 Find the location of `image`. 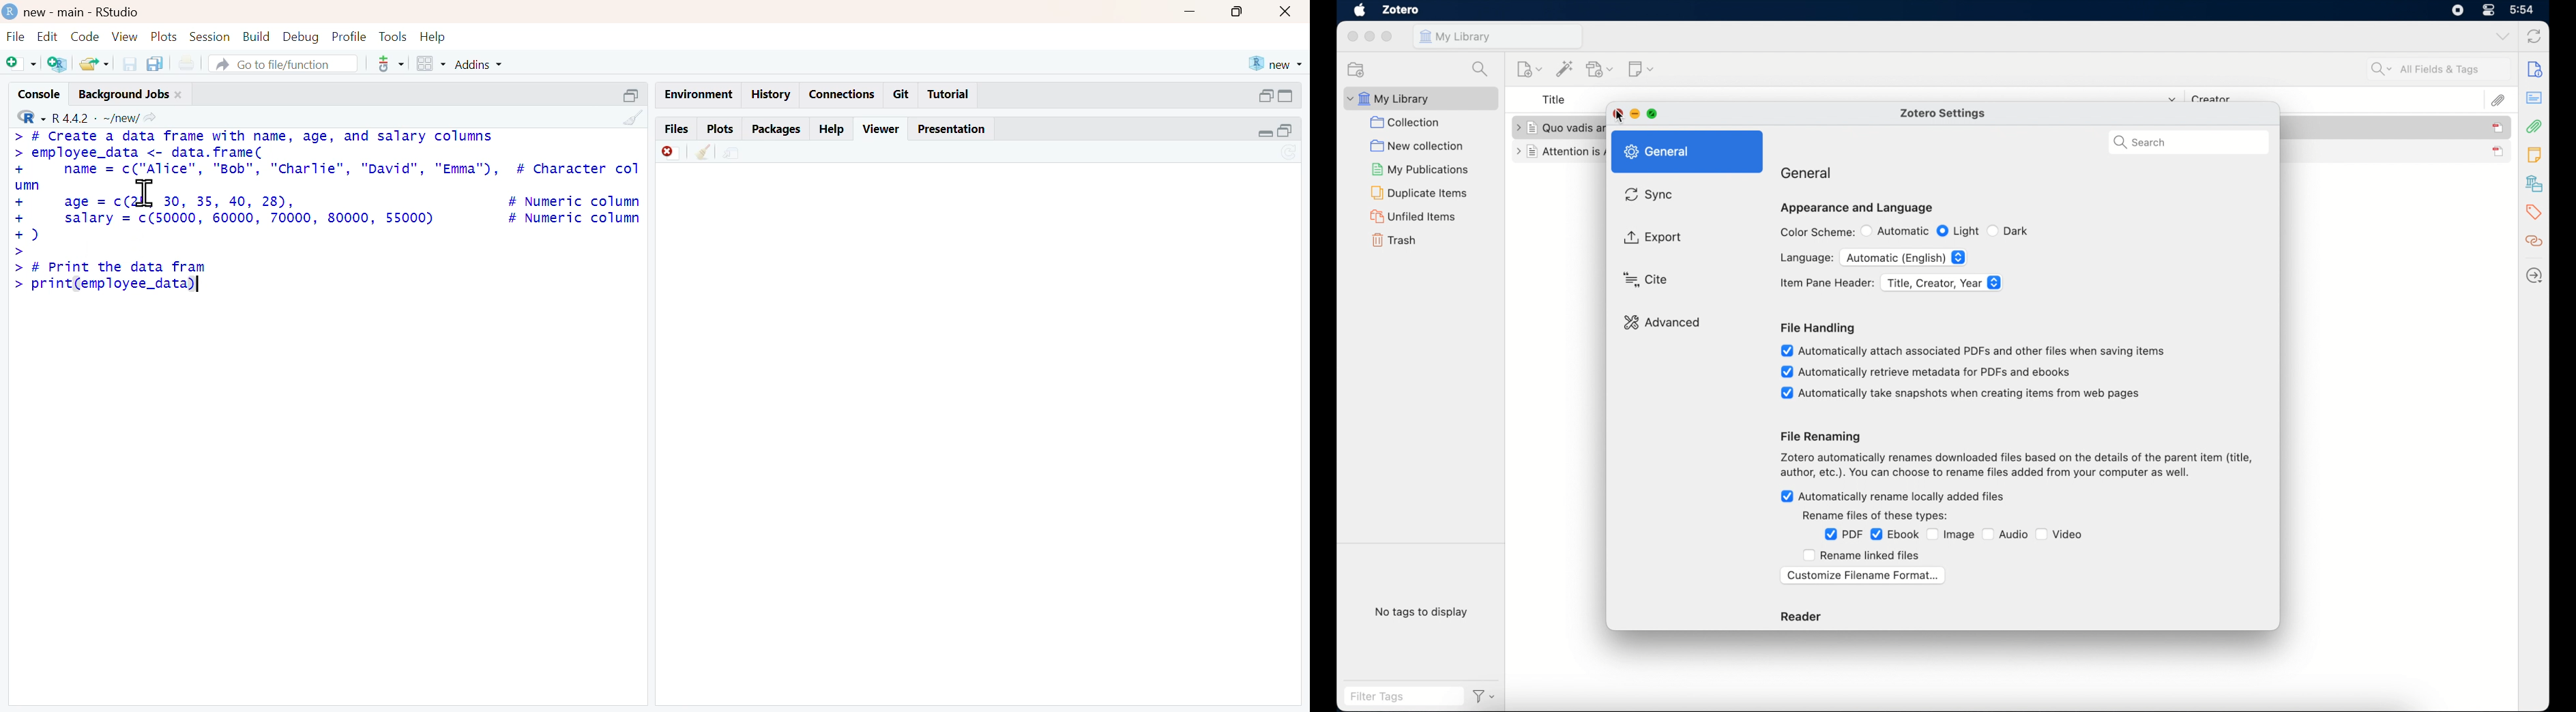

image is located at coordinates (1950, 534).